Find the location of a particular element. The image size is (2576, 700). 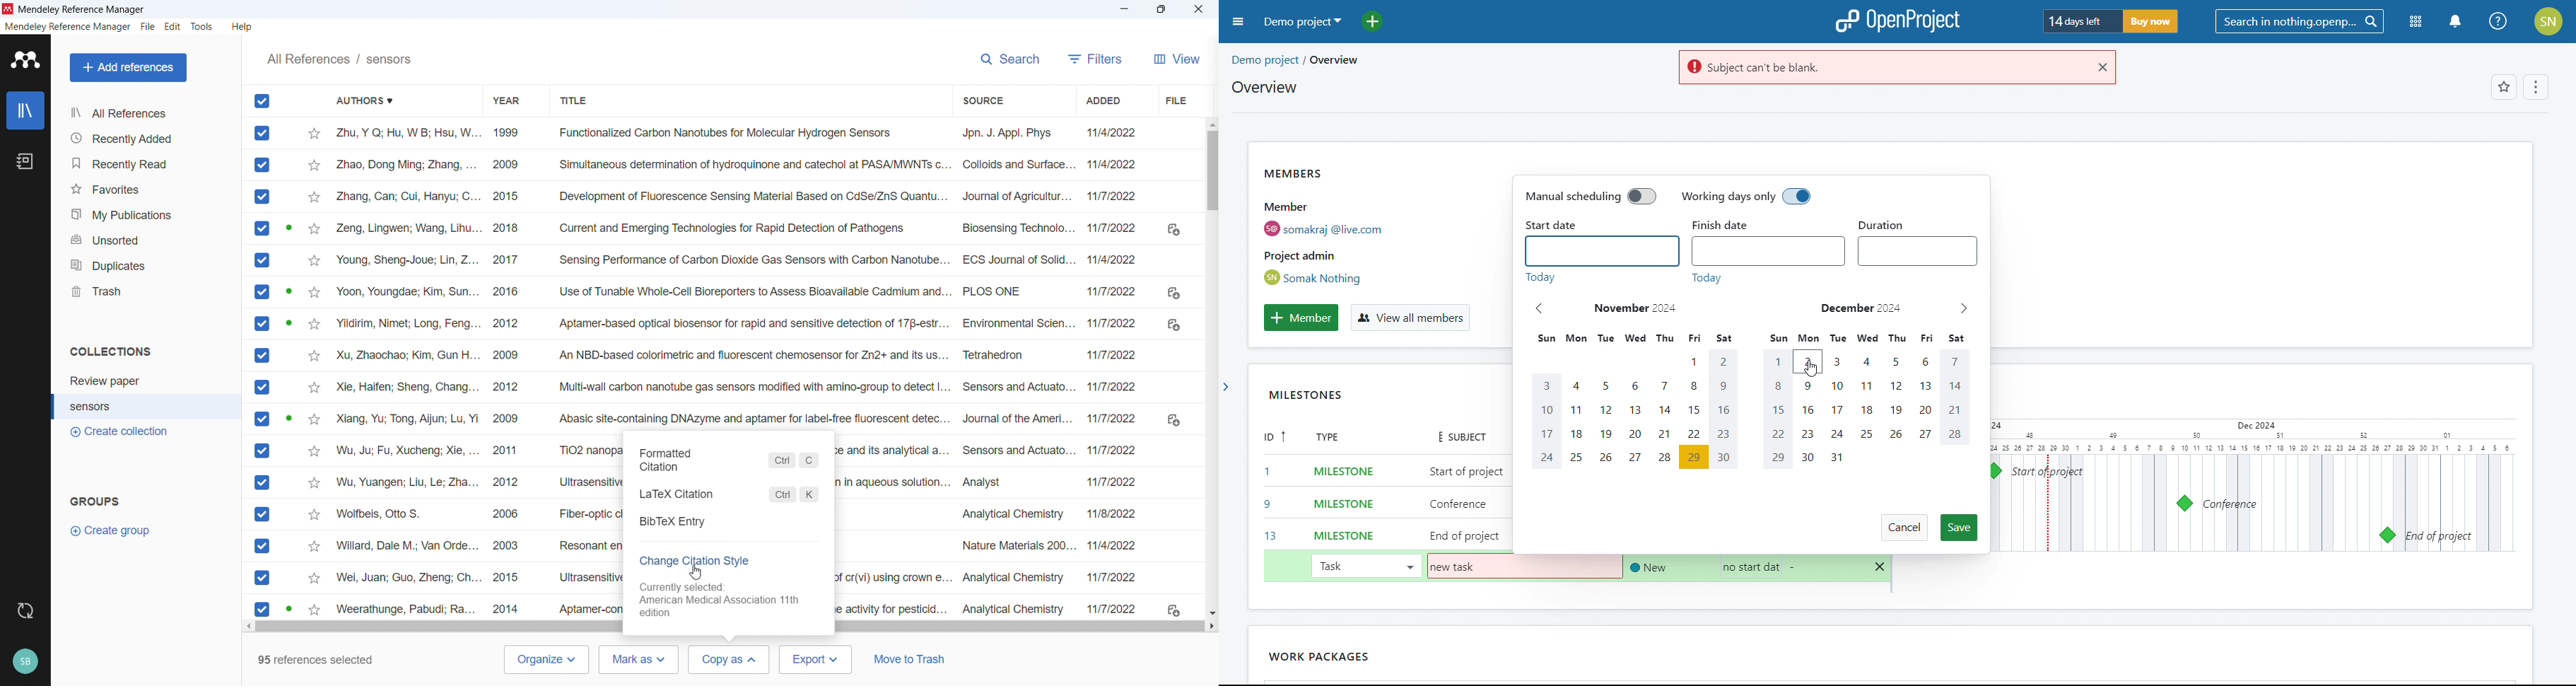

set type is located at coordinates (1336, 501).